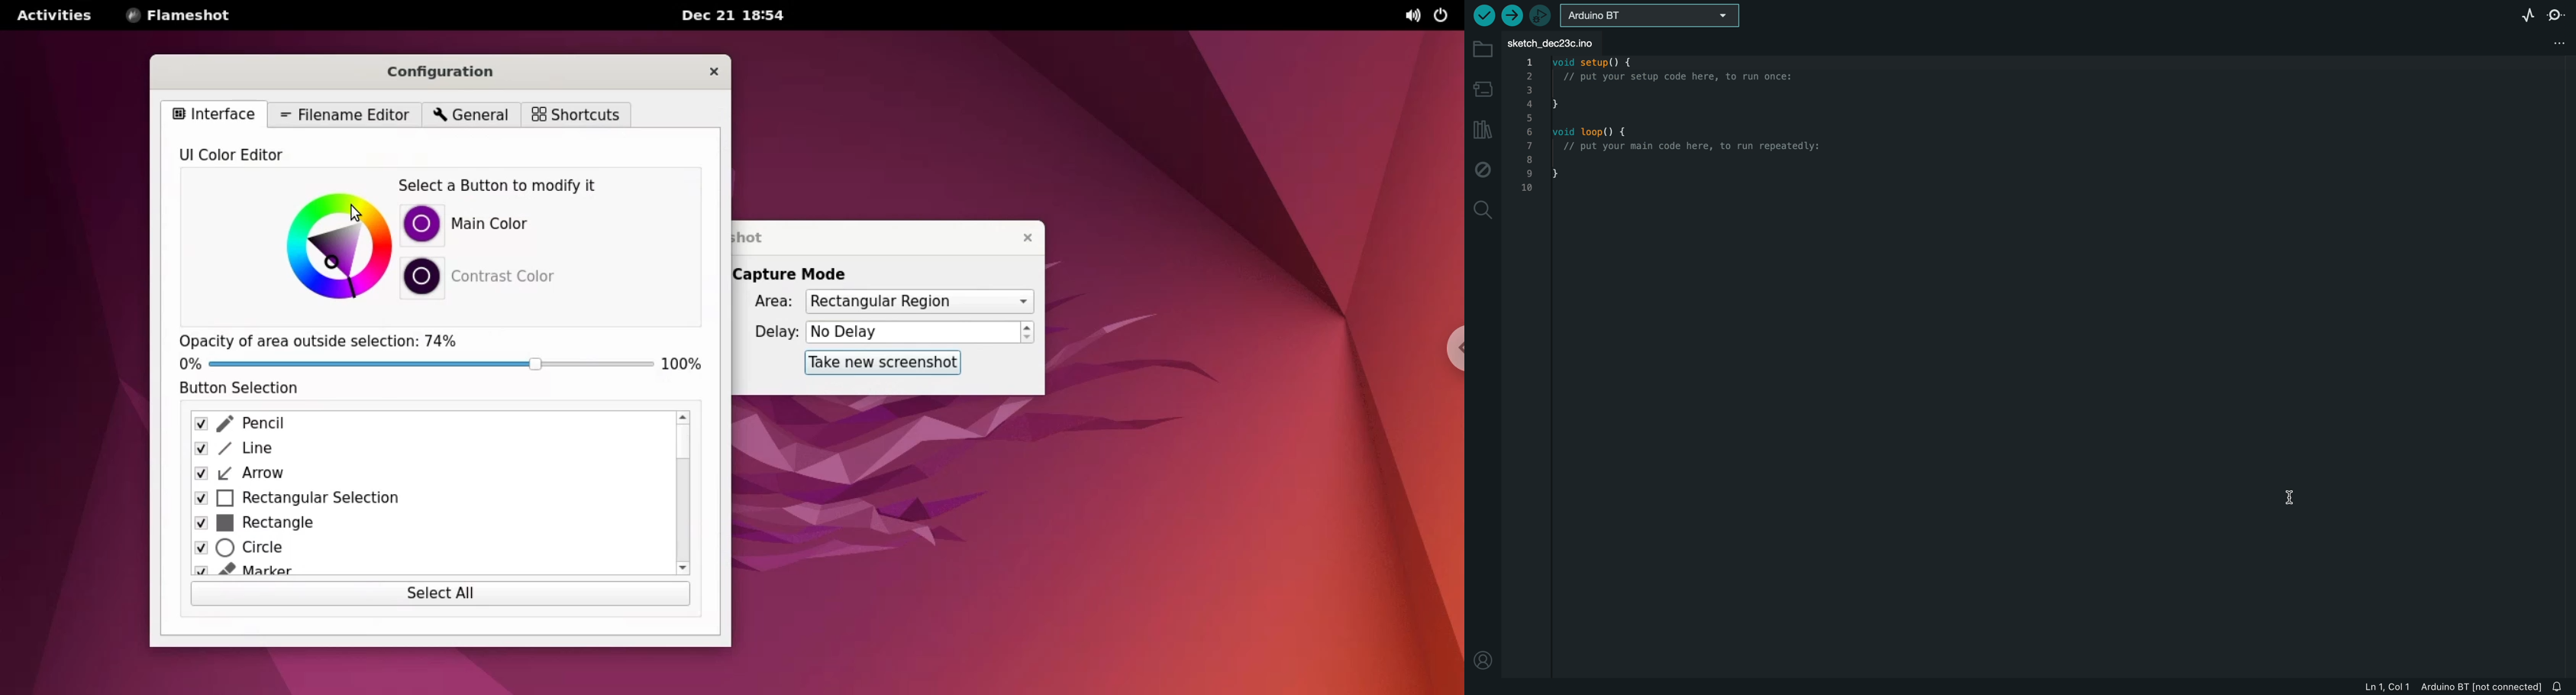 The height and width of the screenshot is (700, 2576). What do you see at coordinates (469, 116) in the screenshot?
I see `general` at bounding box center [469, 116].